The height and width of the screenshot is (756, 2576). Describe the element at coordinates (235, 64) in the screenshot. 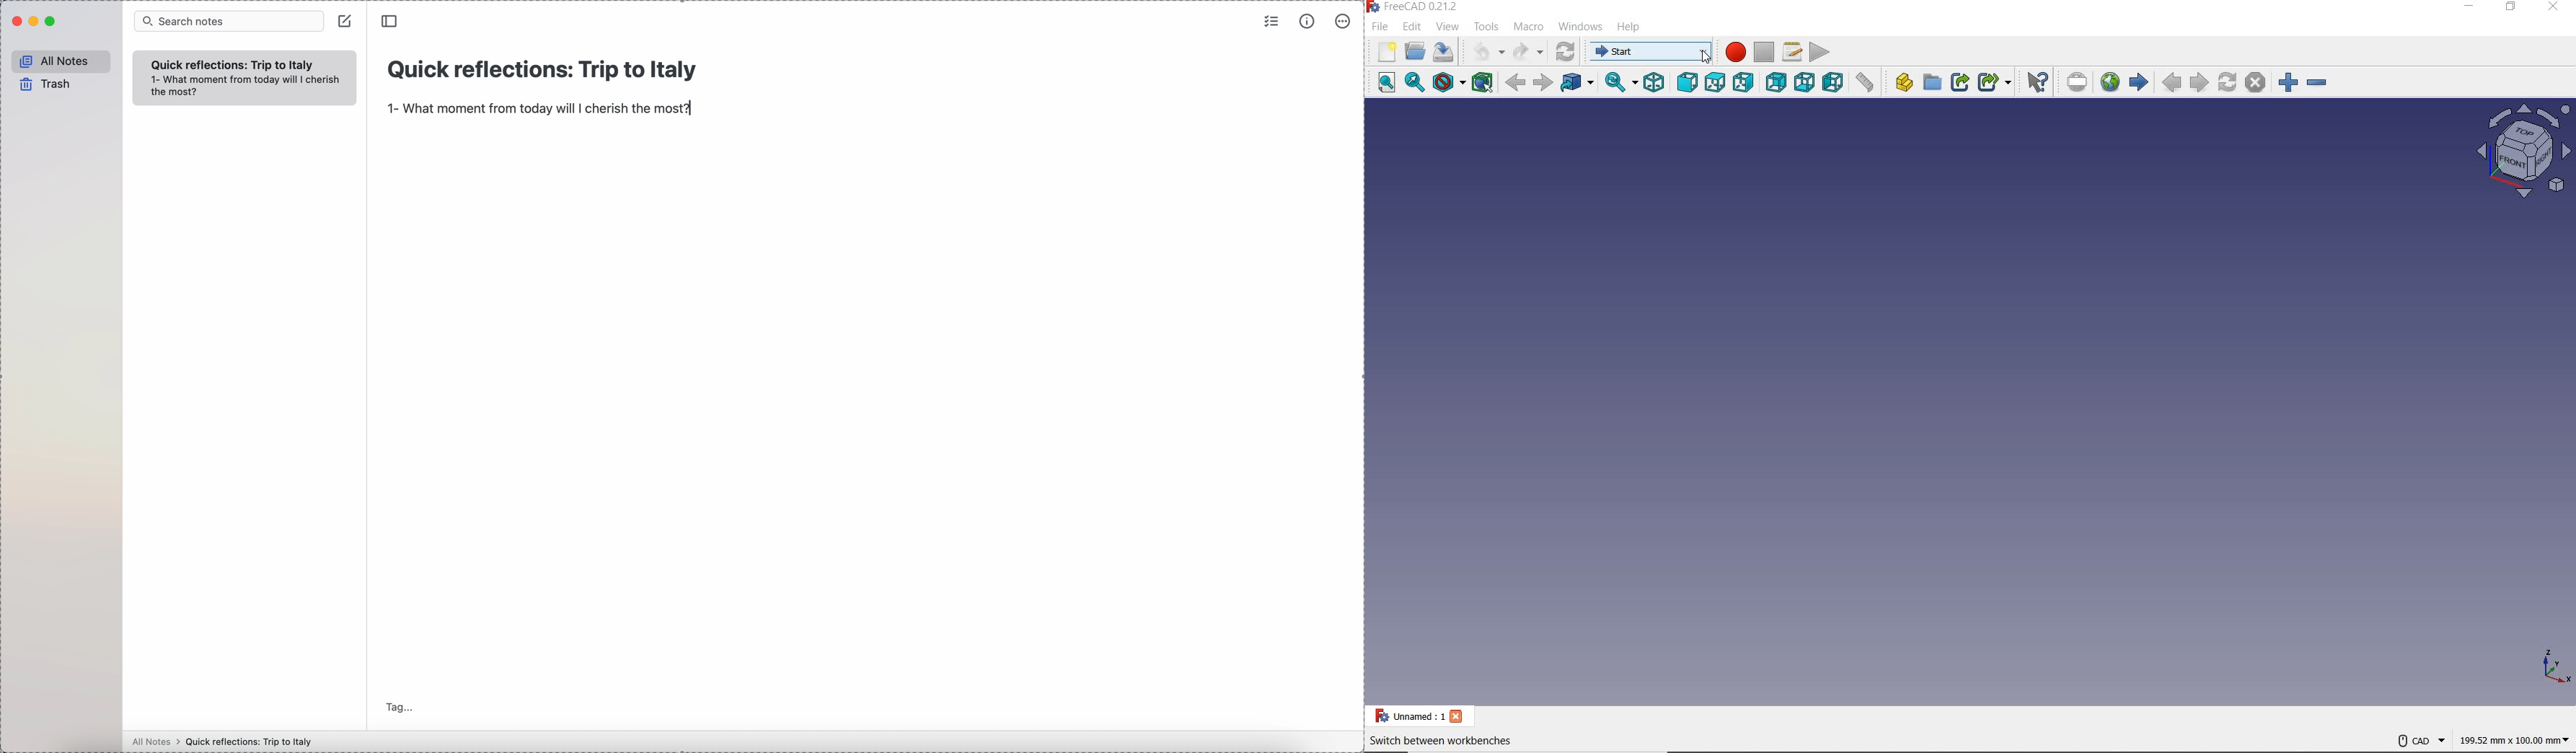

I see `quick refelection trip to italy` at that location.